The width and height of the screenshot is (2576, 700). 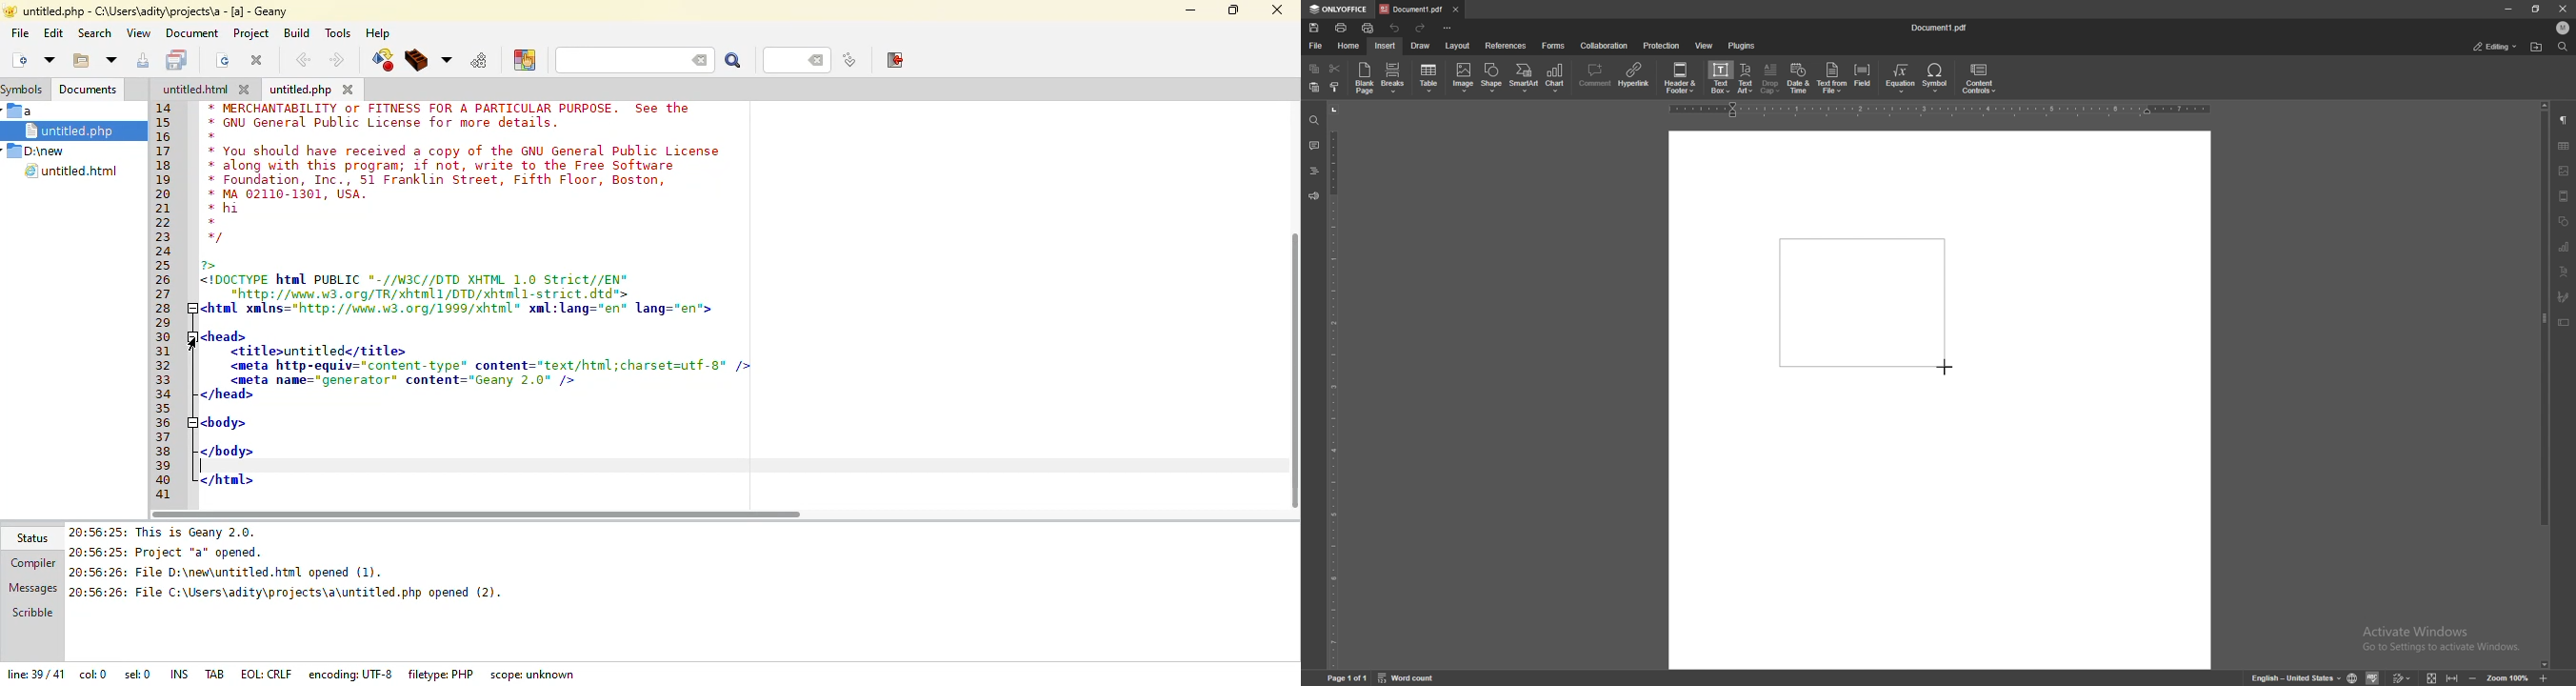 I want to click on header and footer, so click(x=1683, y=77).